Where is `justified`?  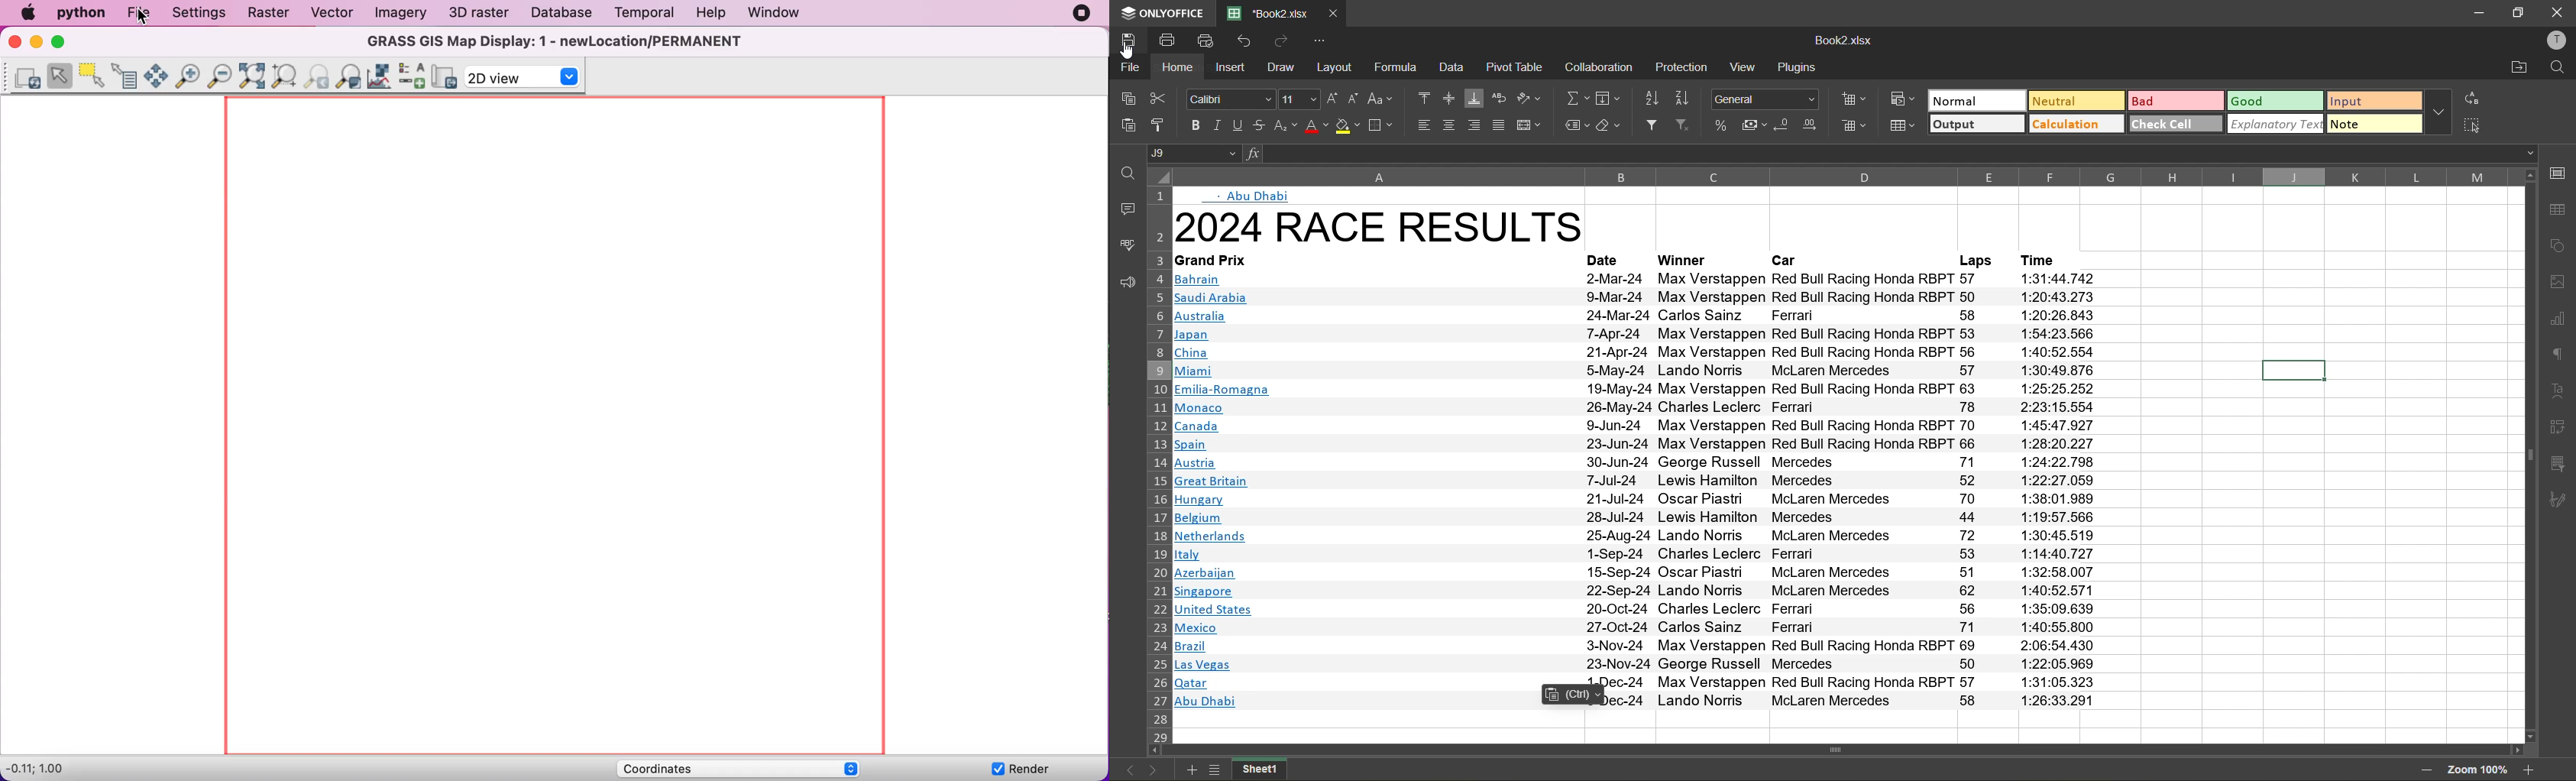
justified is located at coordinates (1499, 125).